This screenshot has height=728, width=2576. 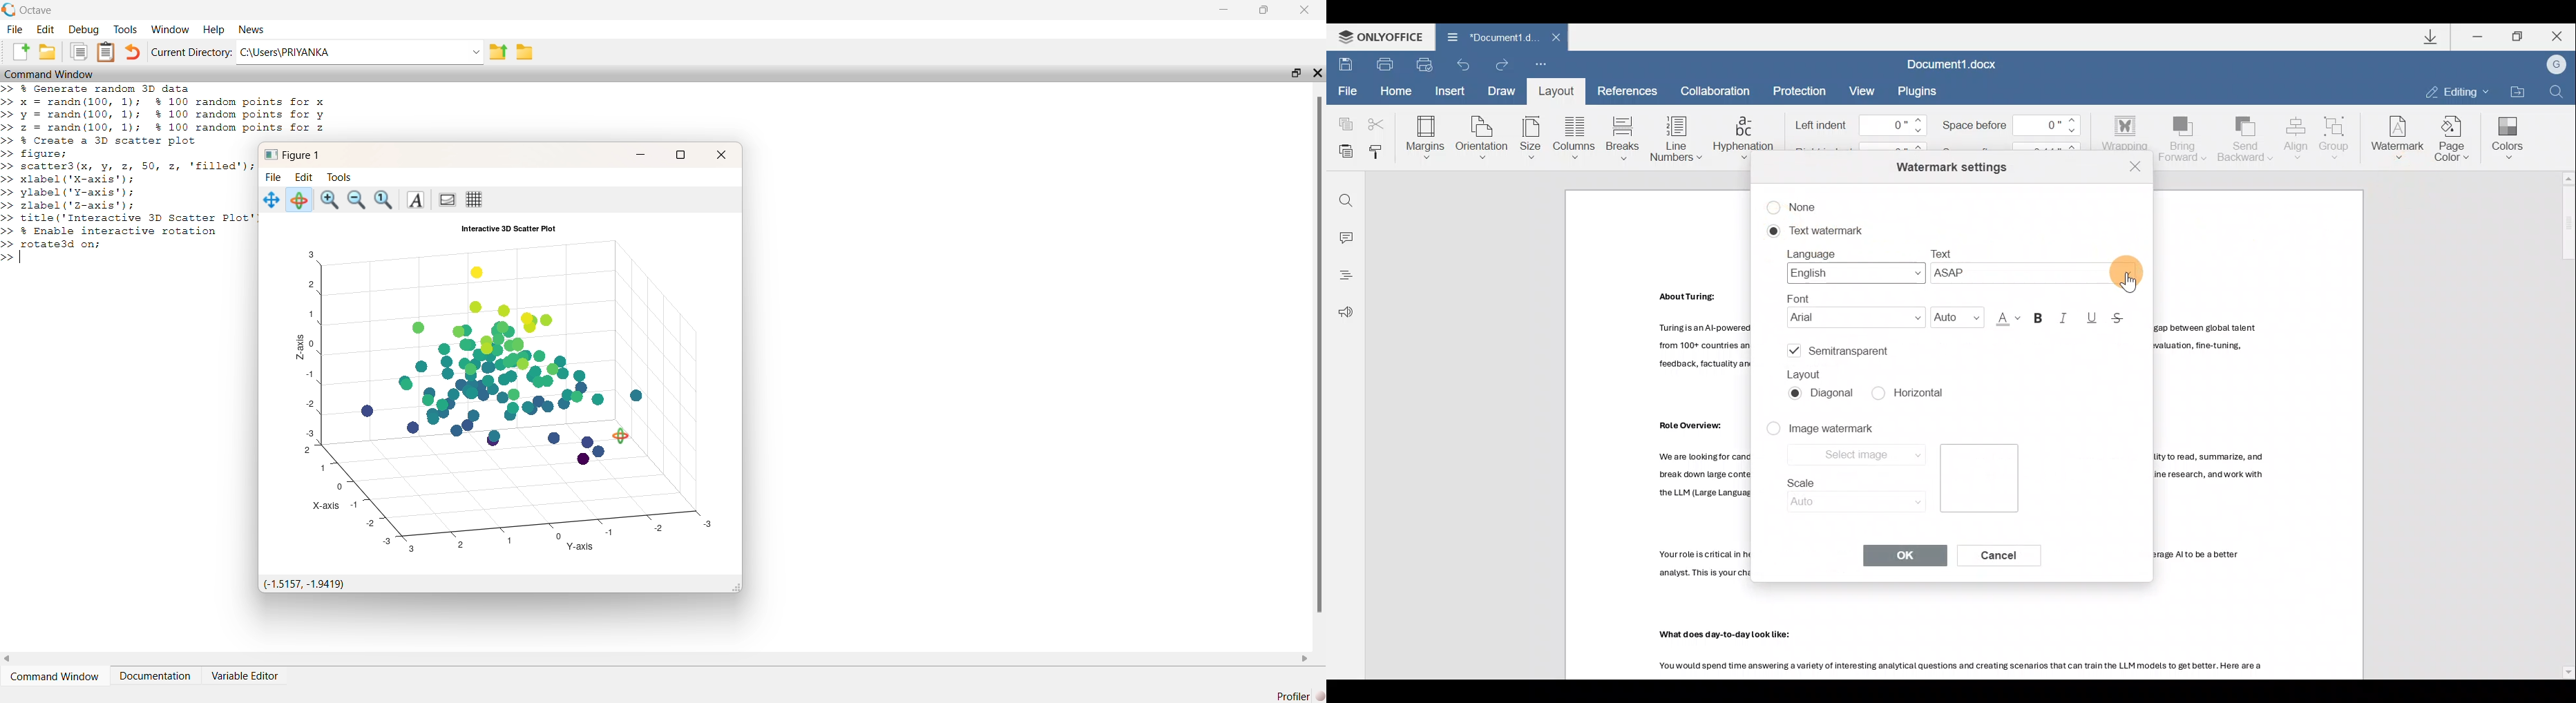 I want to click on Bring forward, so click(x=2185, y=141).